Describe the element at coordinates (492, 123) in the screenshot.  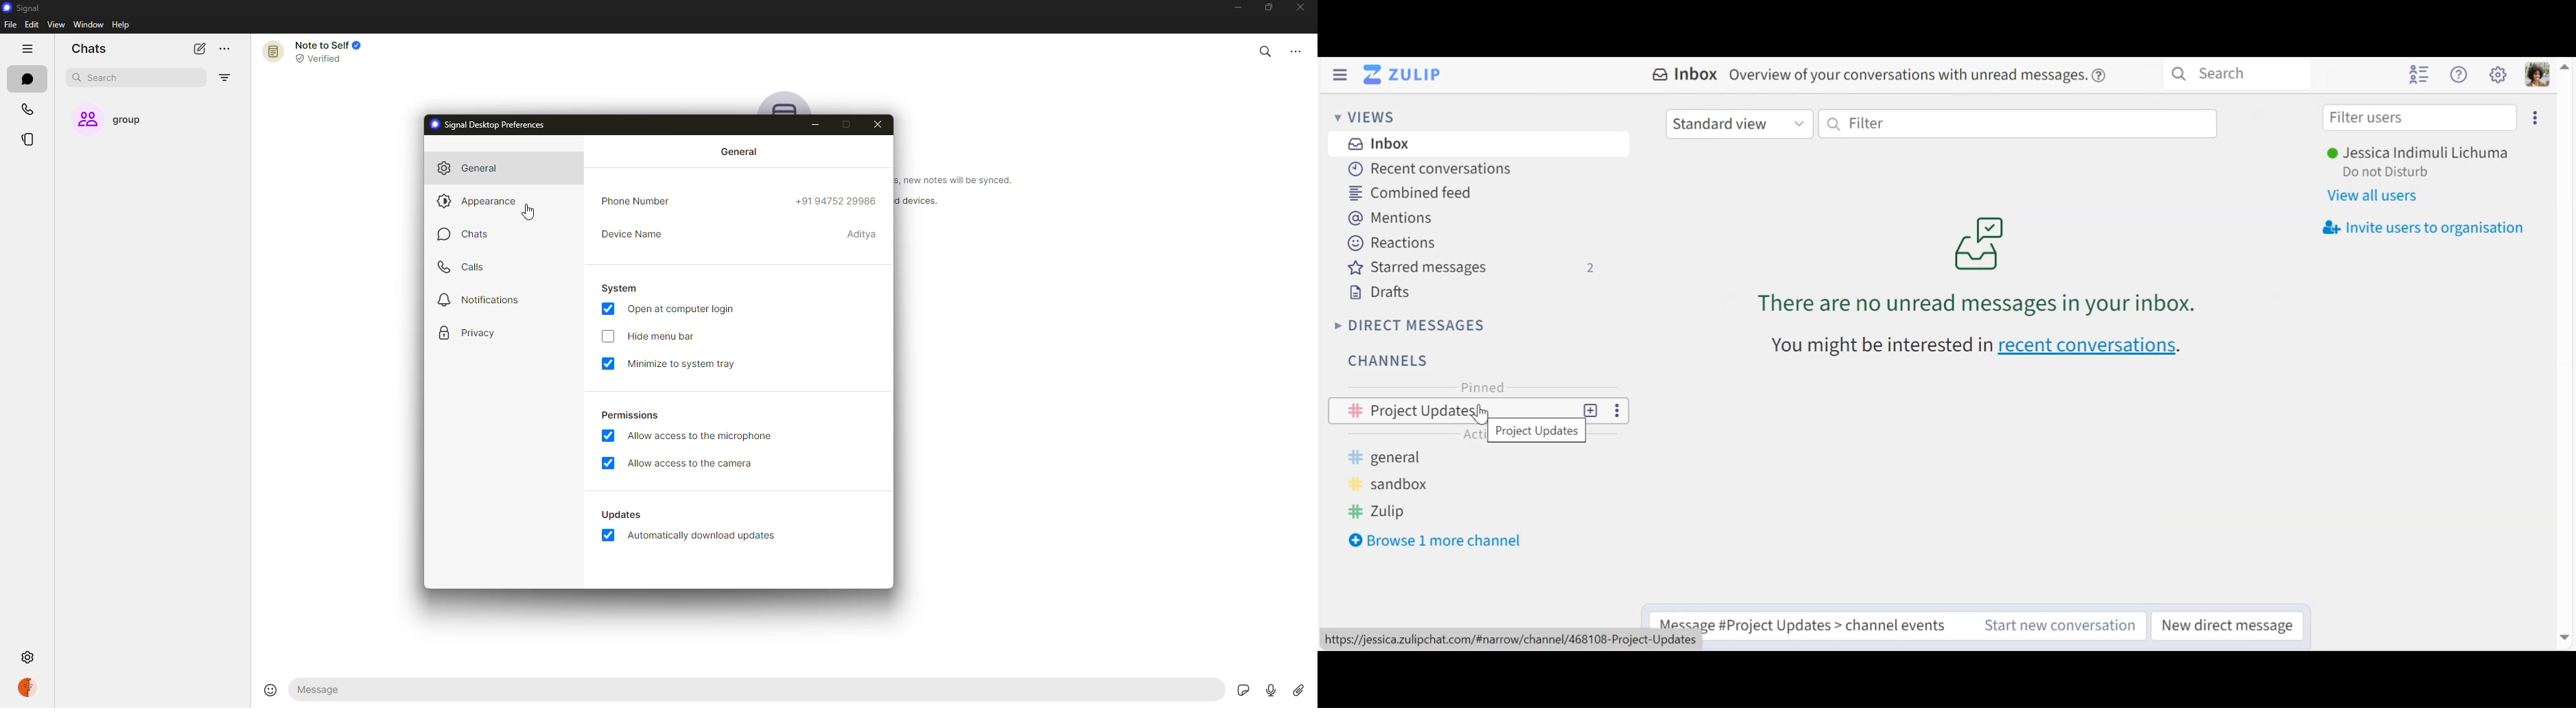
I see `desktop preferences` at that location.